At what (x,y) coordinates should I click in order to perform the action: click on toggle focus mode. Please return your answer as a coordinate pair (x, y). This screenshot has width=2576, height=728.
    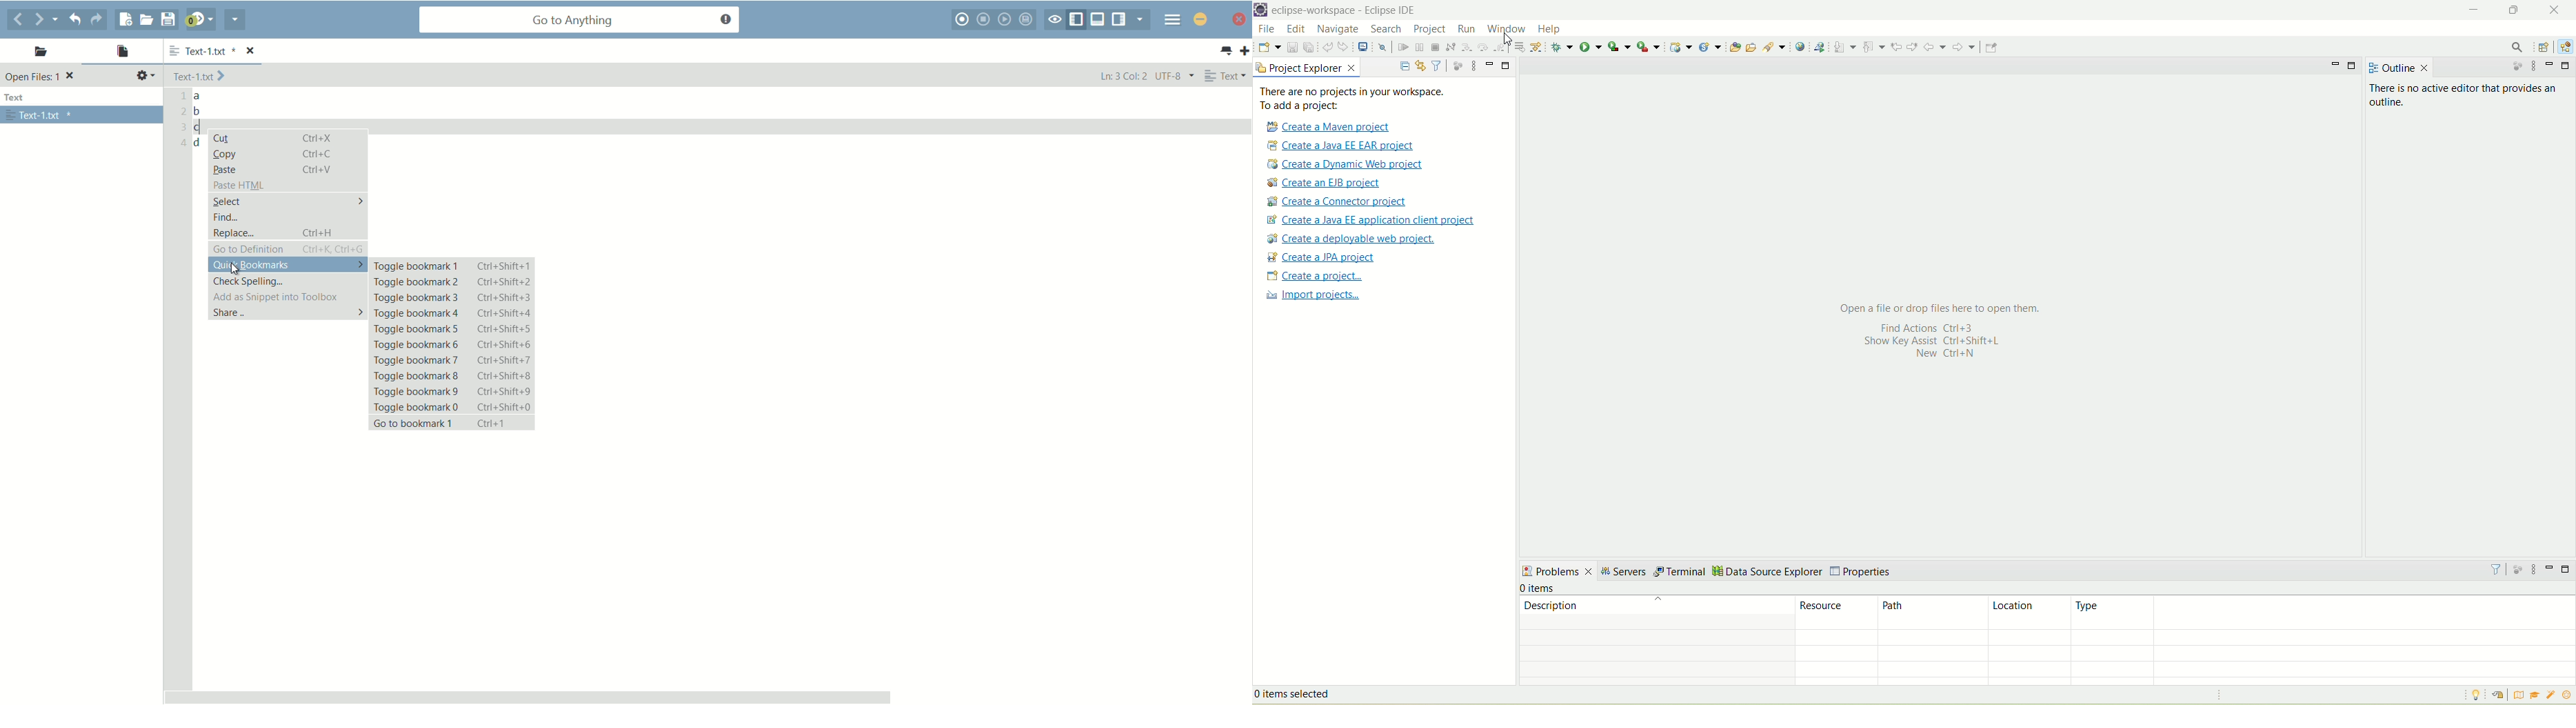
    Looking at the image, I should click on (1056, 20).